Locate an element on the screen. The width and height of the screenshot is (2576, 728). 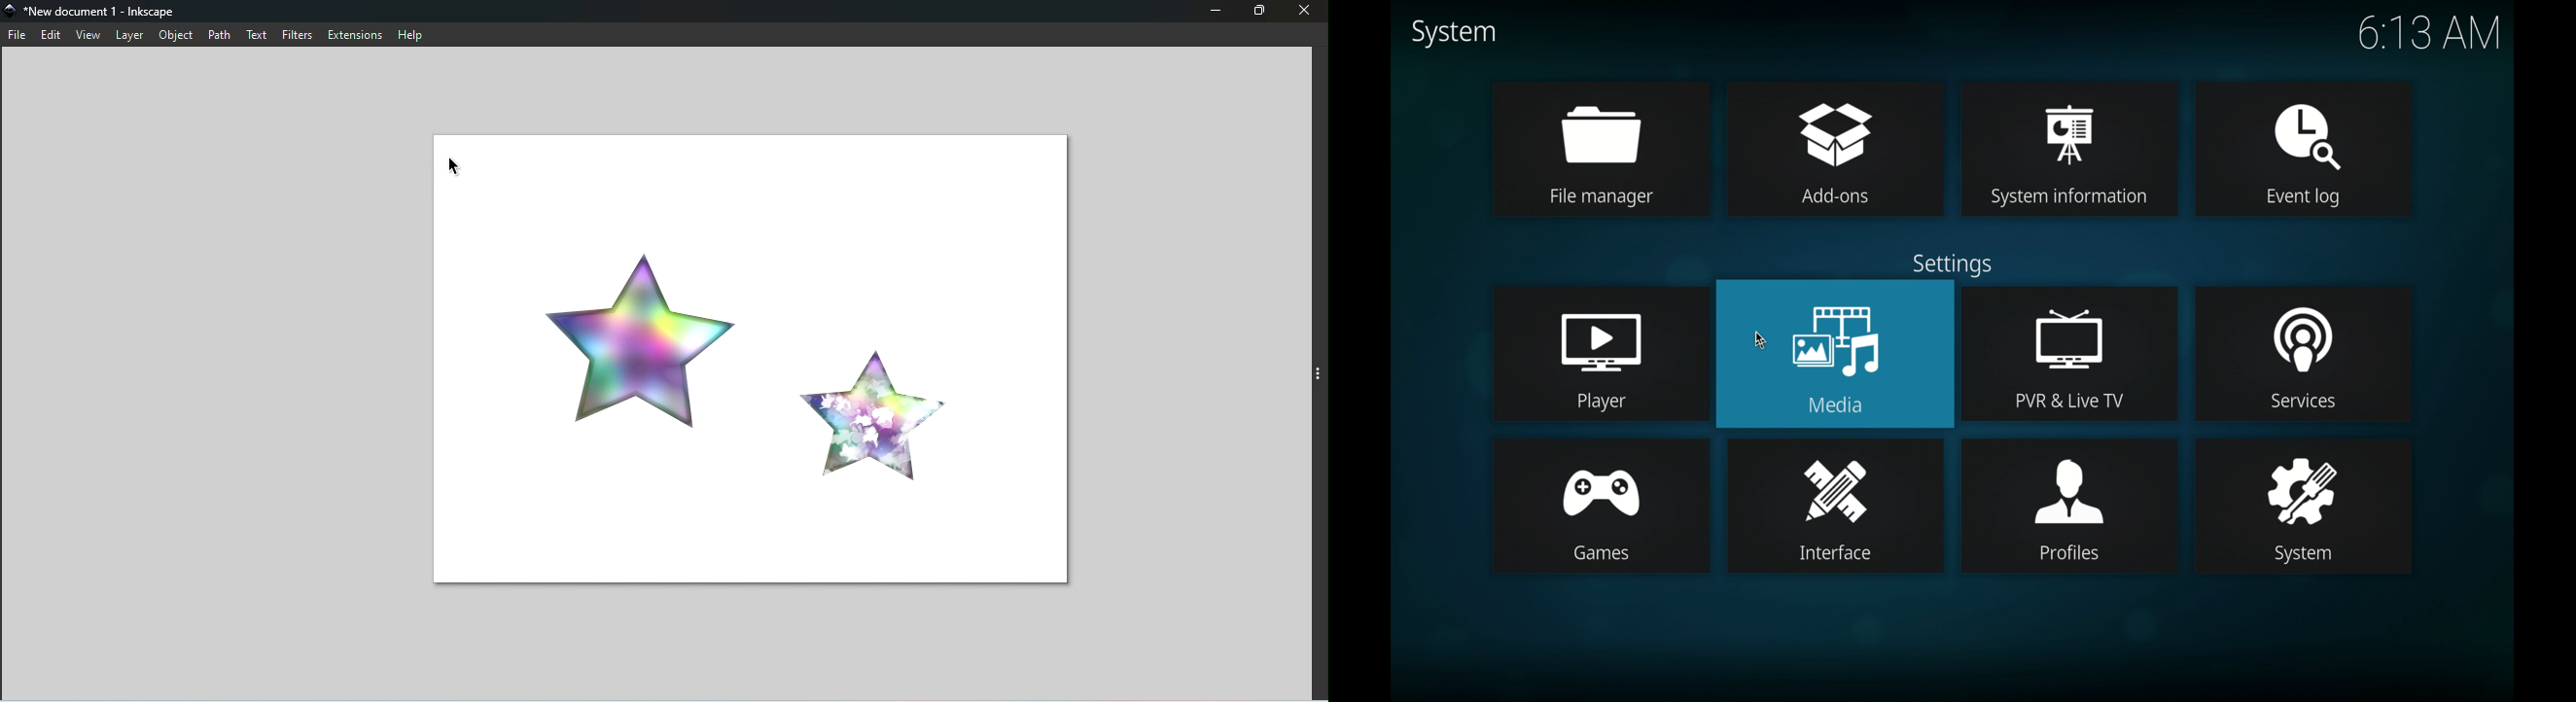
Close is located at coordinates (1305, 12).